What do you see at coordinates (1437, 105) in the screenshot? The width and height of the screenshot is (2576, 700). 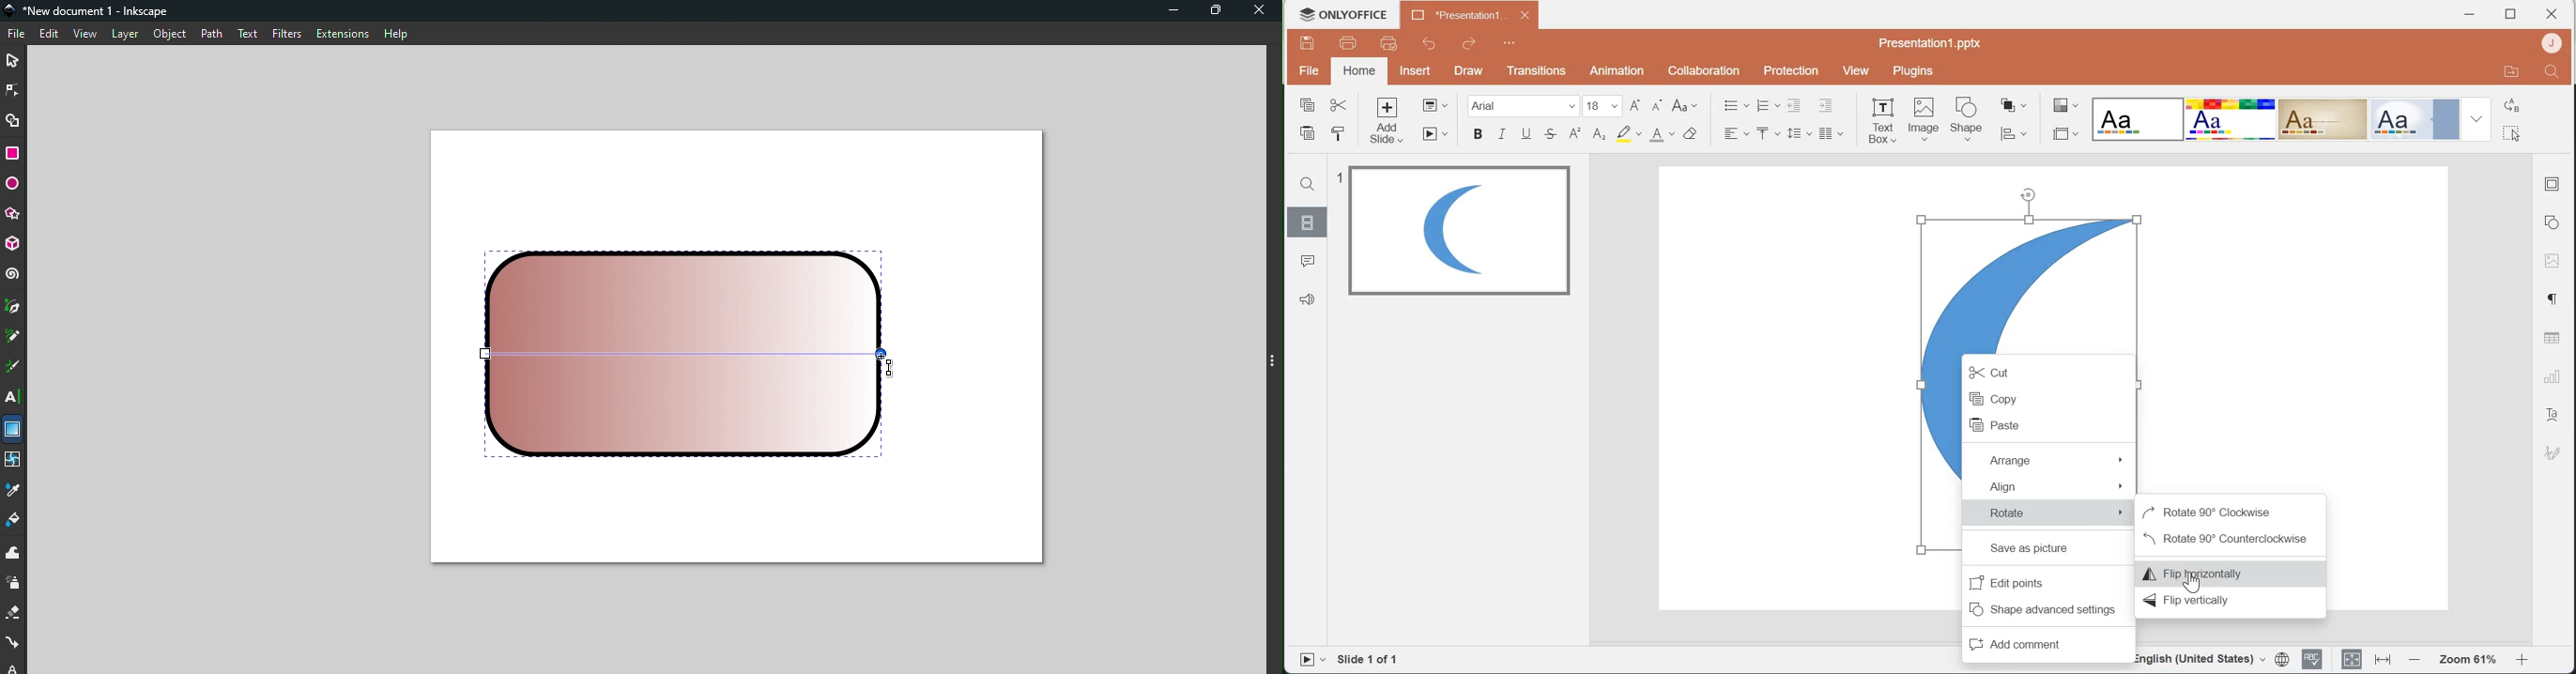 I see `Change slide layout` at bounding box center [1437, 105].